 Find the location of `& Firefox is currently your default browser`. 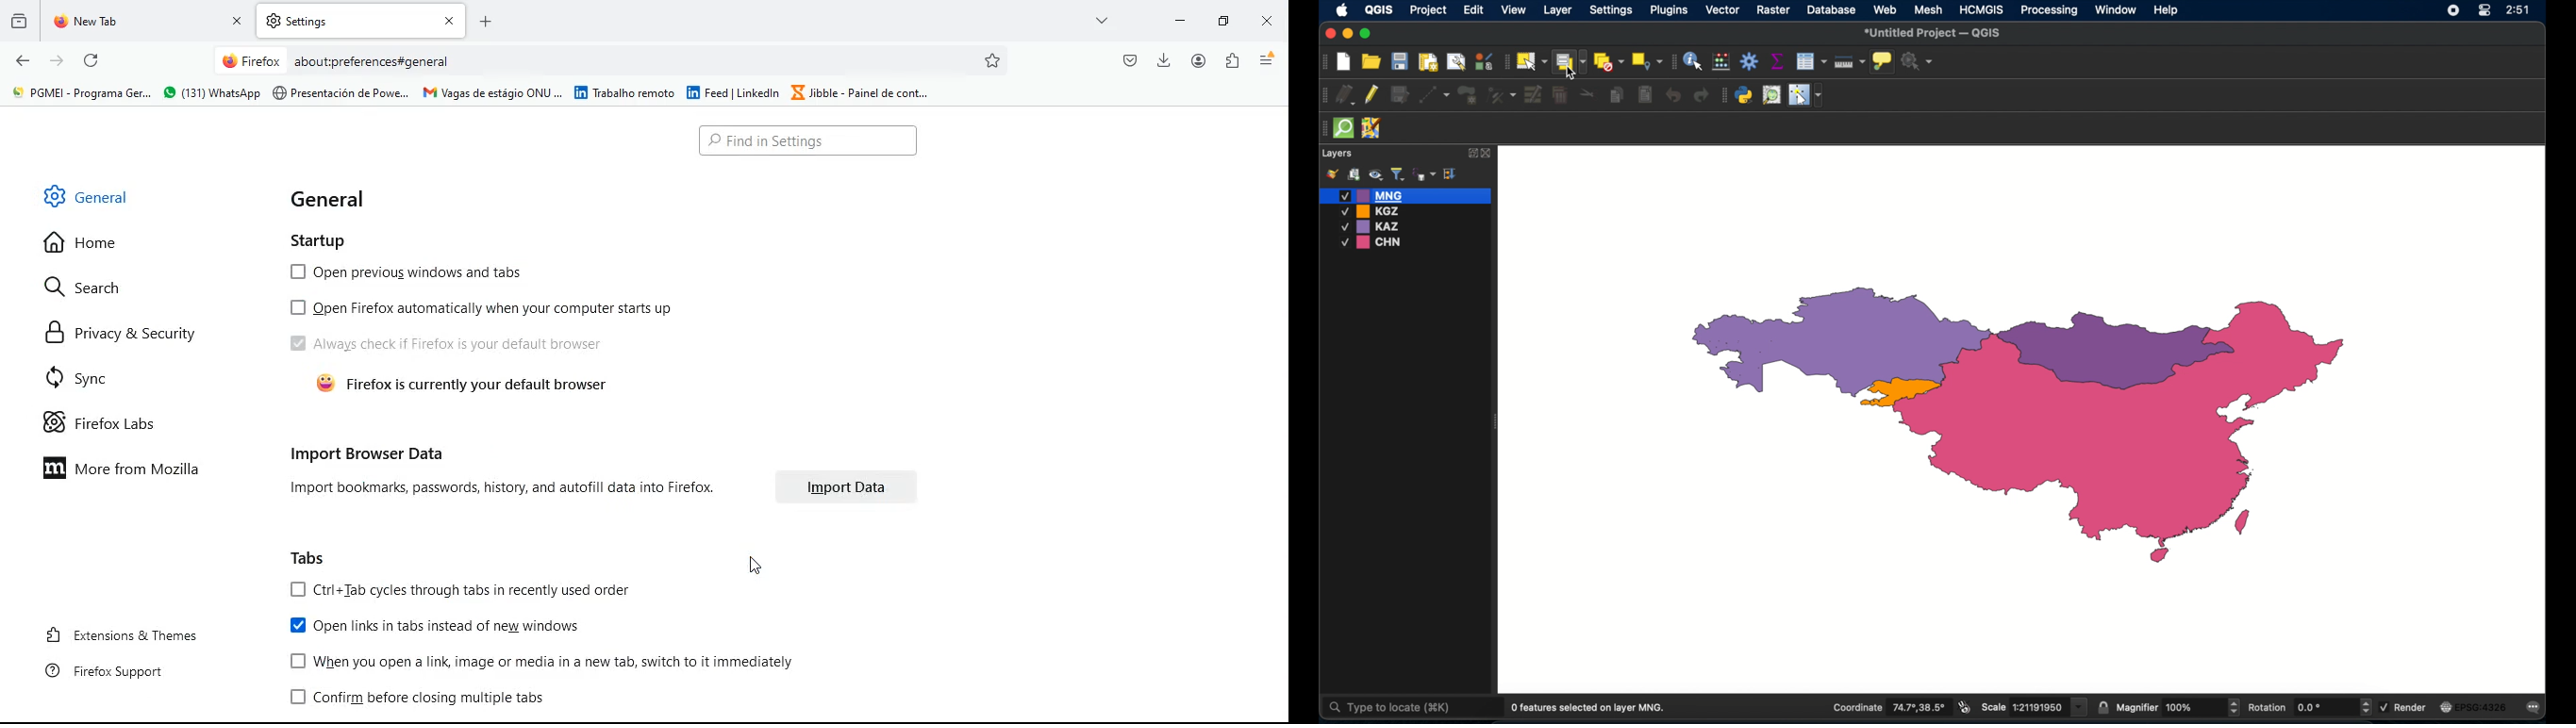

& Firefox is currently your default browser is located at coordinates (458, 382).